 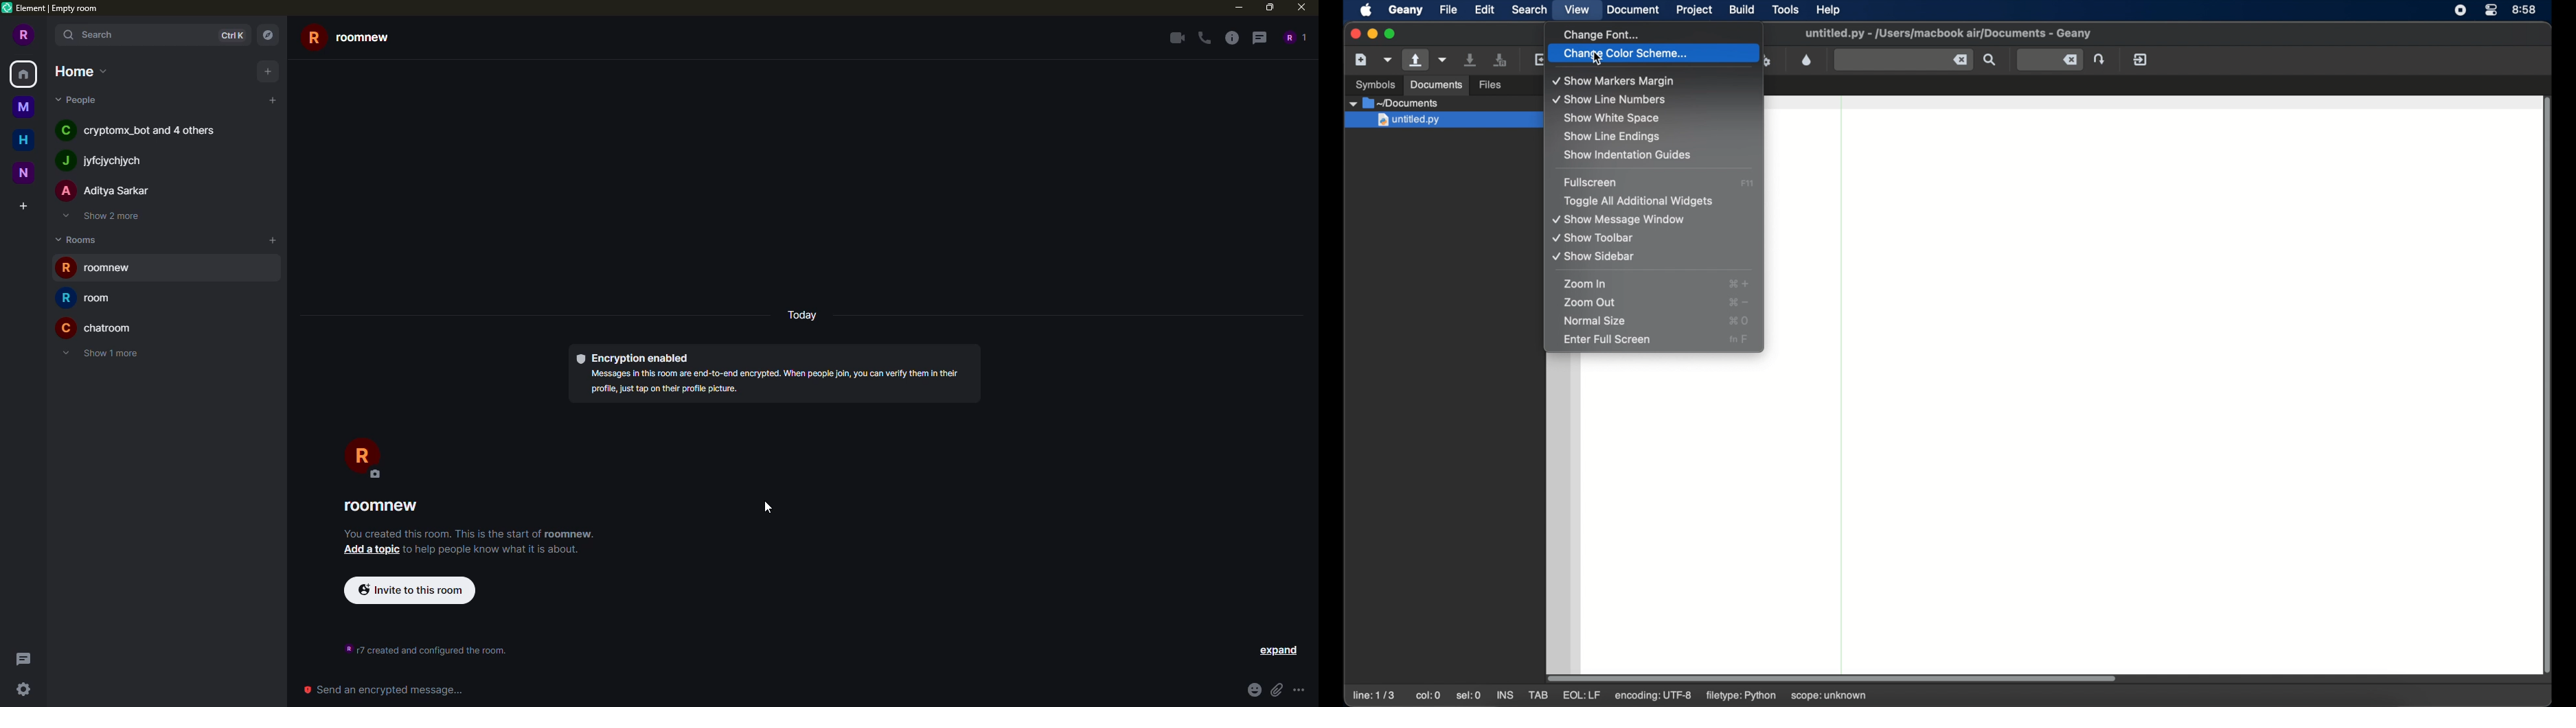 What do you see at coordinates (23, 658) in the screenshot?
I see `threads` at bounding box center [23, 658].